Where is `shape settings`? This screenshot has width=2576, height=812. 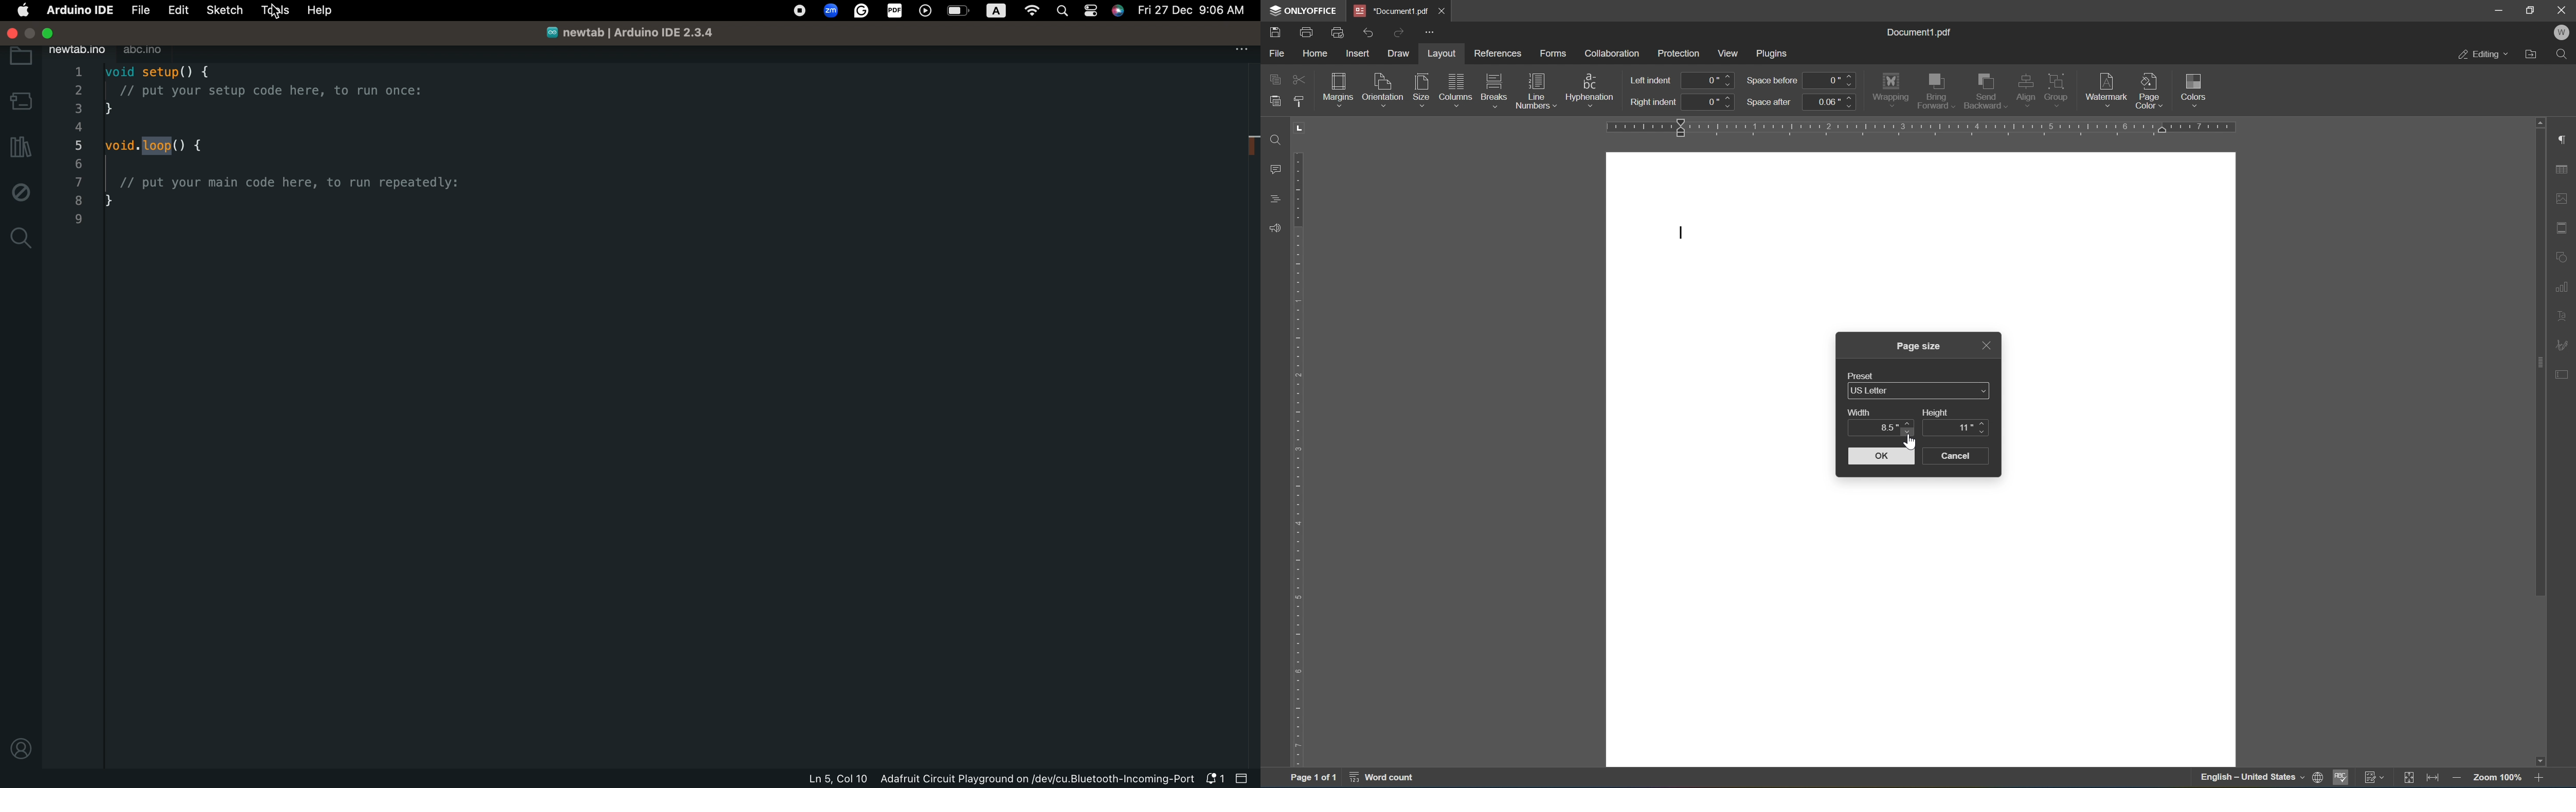
shape settings is located at coordinates (2565, 257).